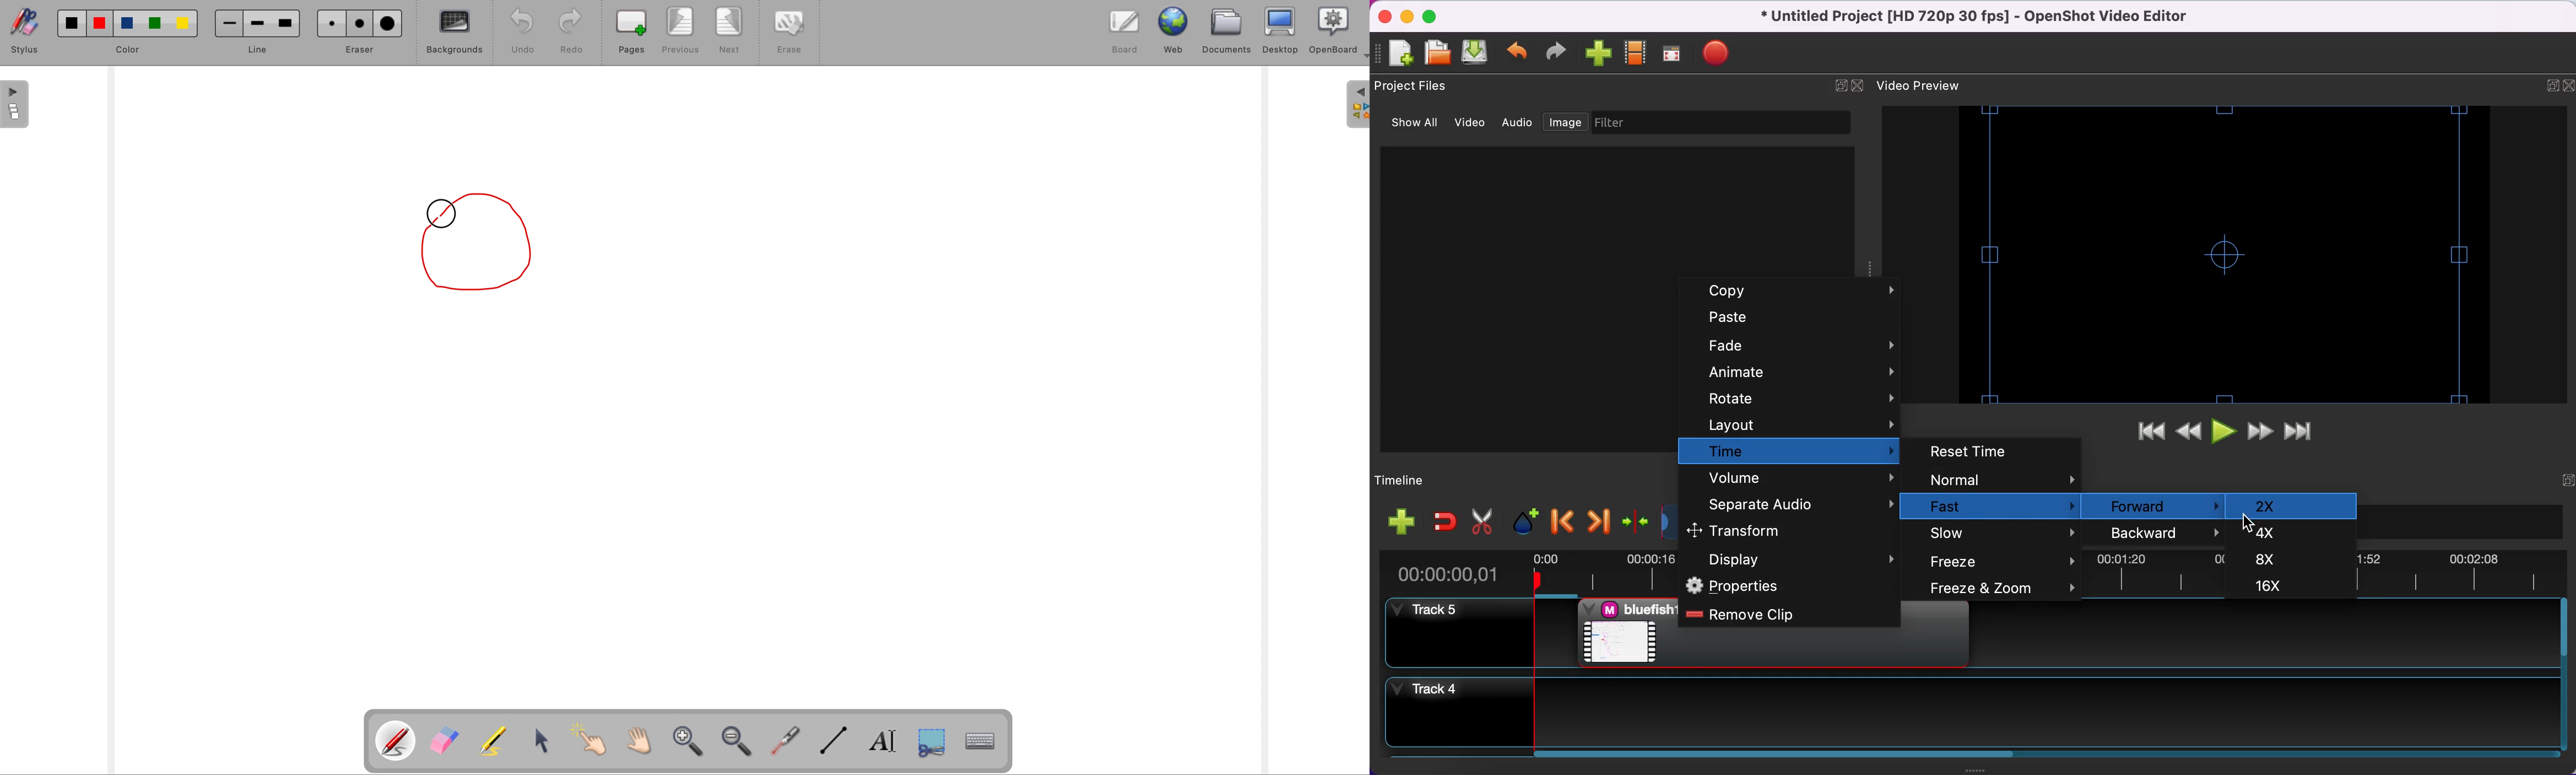  Describe the element at coordinates (2004, 561) in the screenshot. I see `freeze` at that location.